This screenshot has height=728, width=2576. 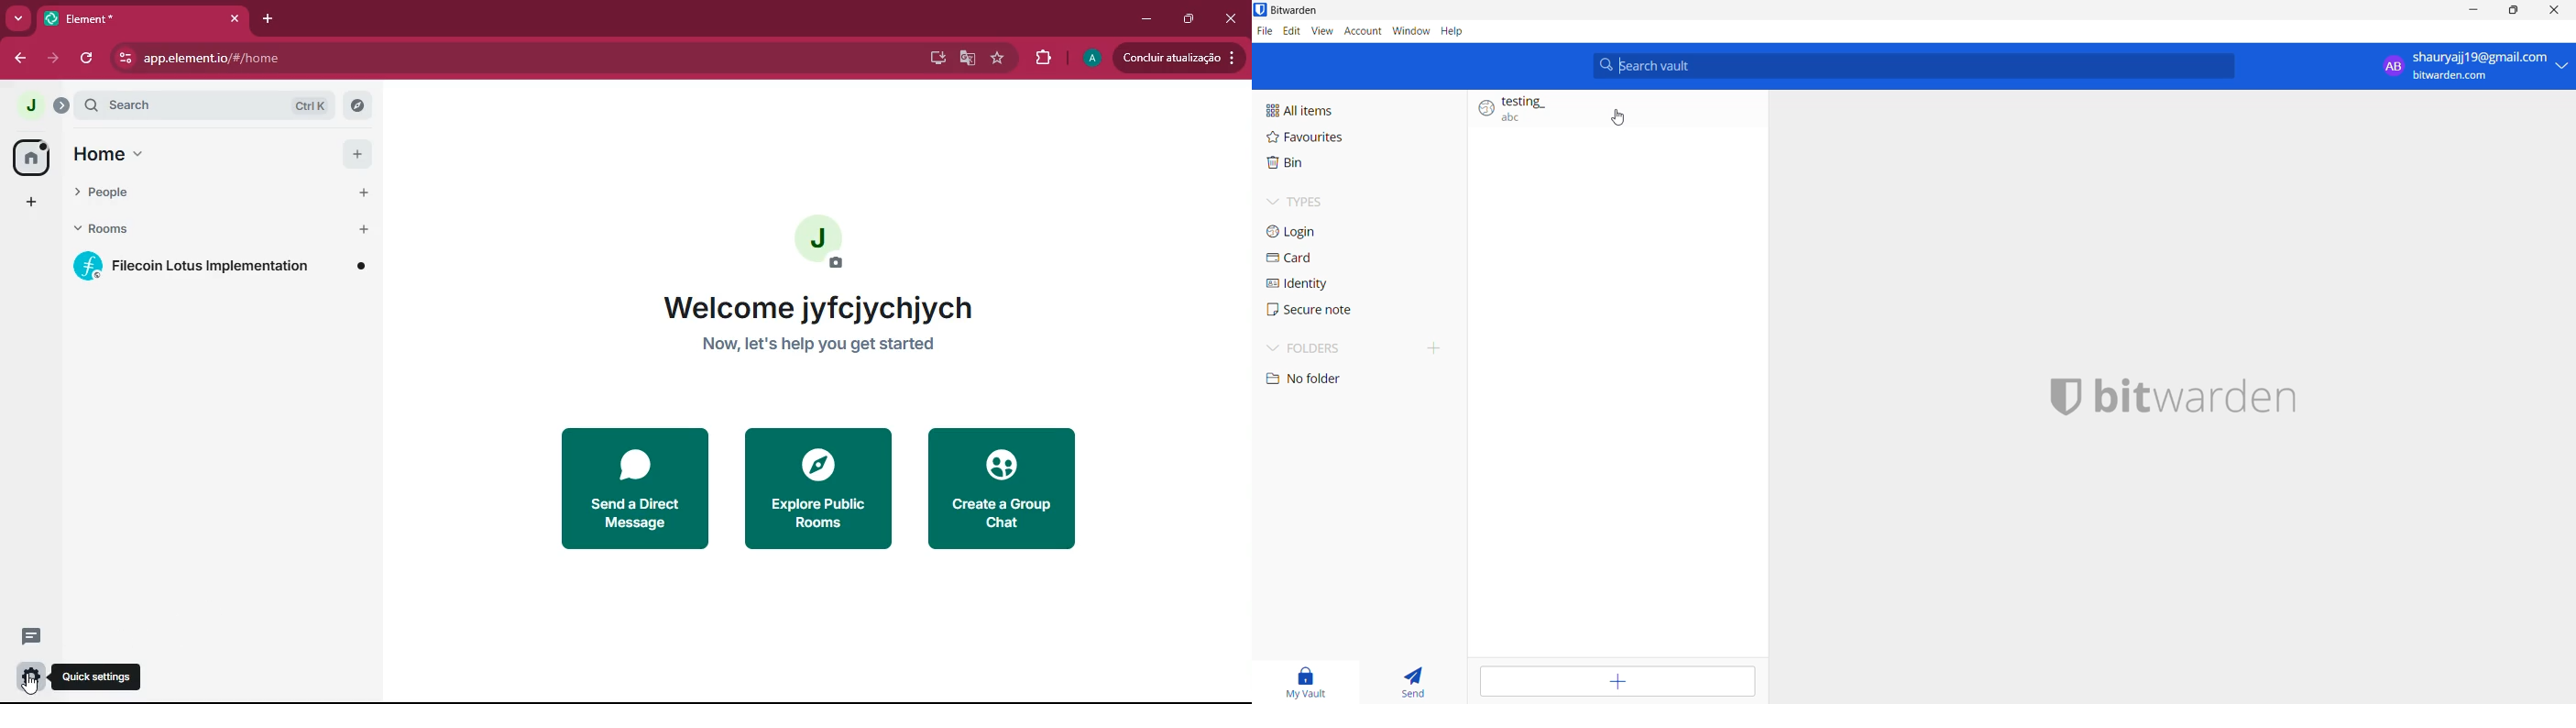 What do you see at coordinates (88, 60) in the screenshot?
I see `refresh` at bounding box center [88, 60].